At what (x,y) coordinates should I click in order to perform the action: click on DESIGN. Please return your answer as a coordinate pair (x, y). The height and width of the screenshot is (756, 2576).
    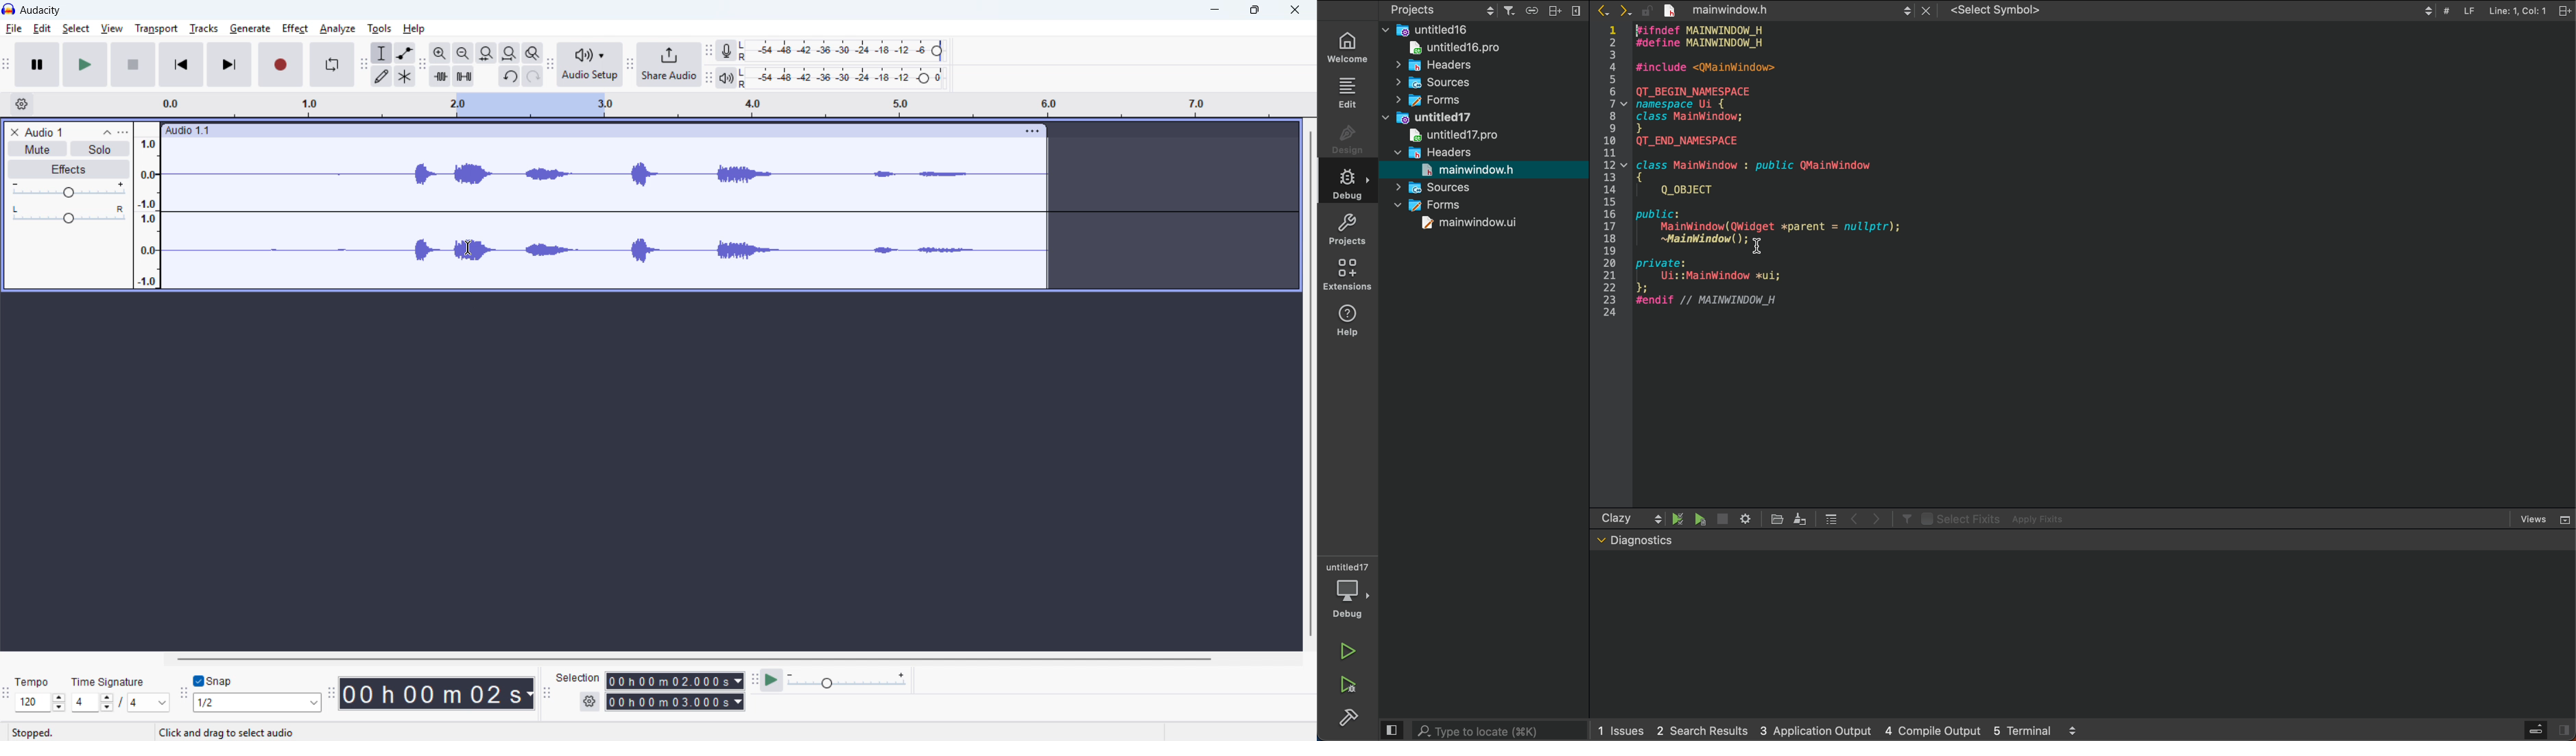
    Looking at the image, I should click on (1350, 142).